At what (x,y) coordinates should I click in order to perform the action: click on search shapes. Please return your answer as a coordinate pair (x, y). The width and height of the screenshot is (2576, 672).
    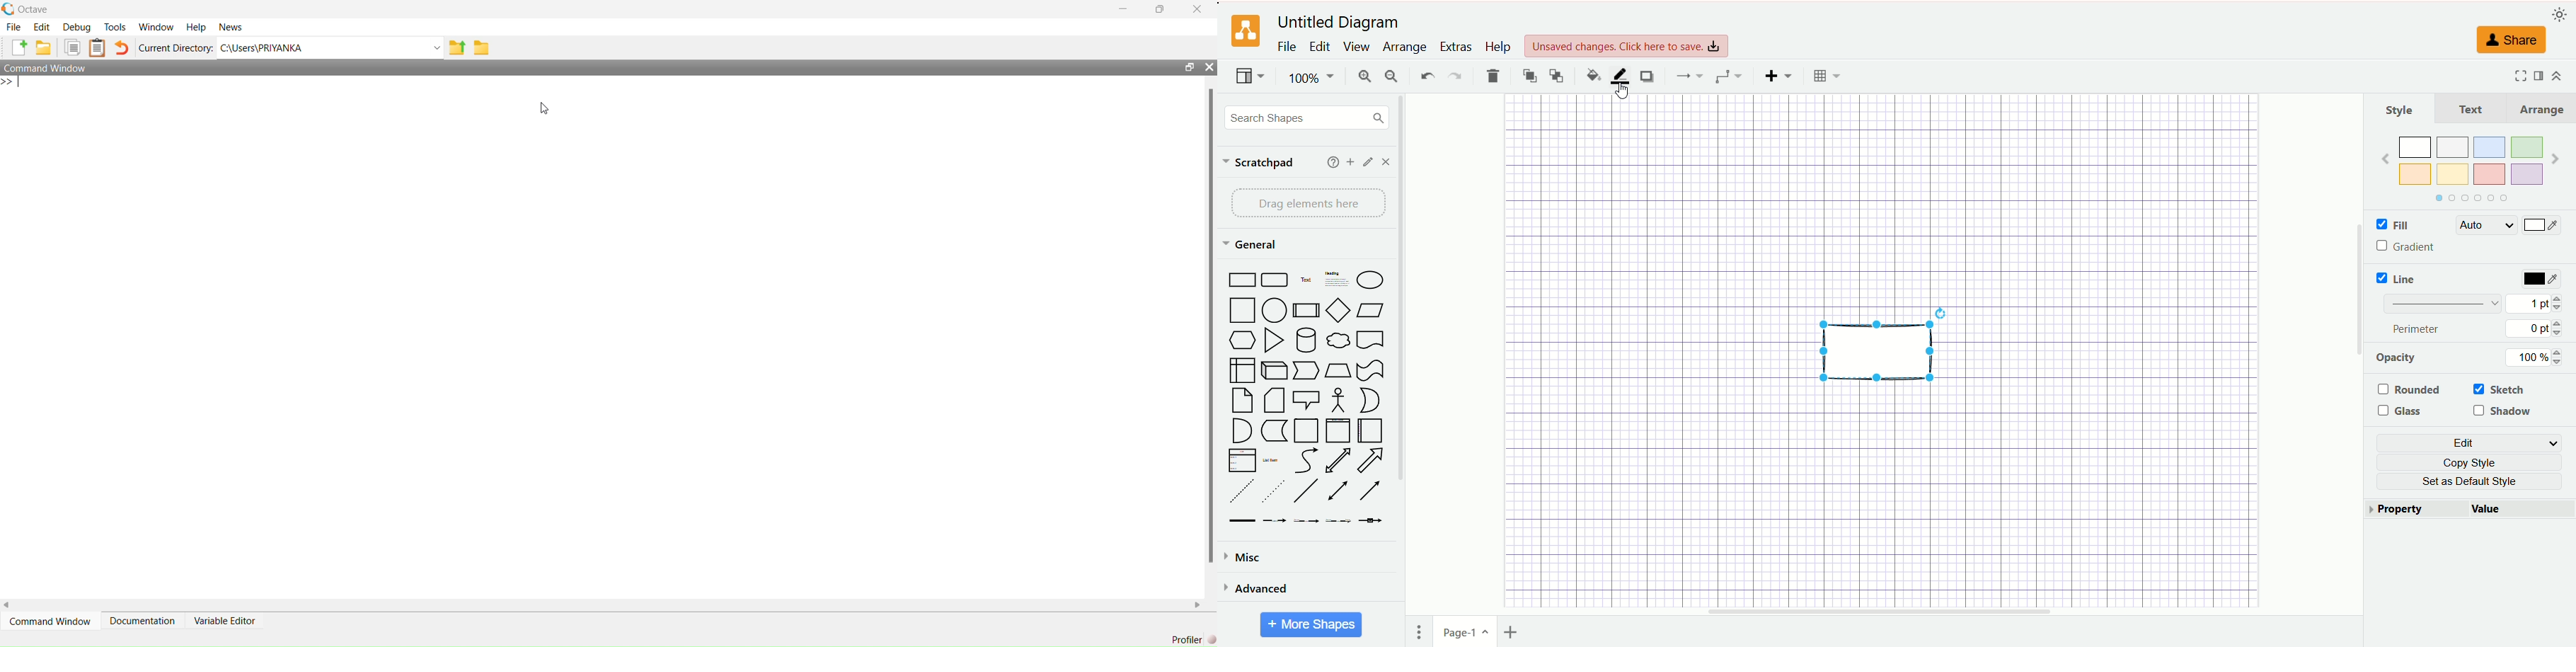
    Looking at the image, I should click on (1305, 118).